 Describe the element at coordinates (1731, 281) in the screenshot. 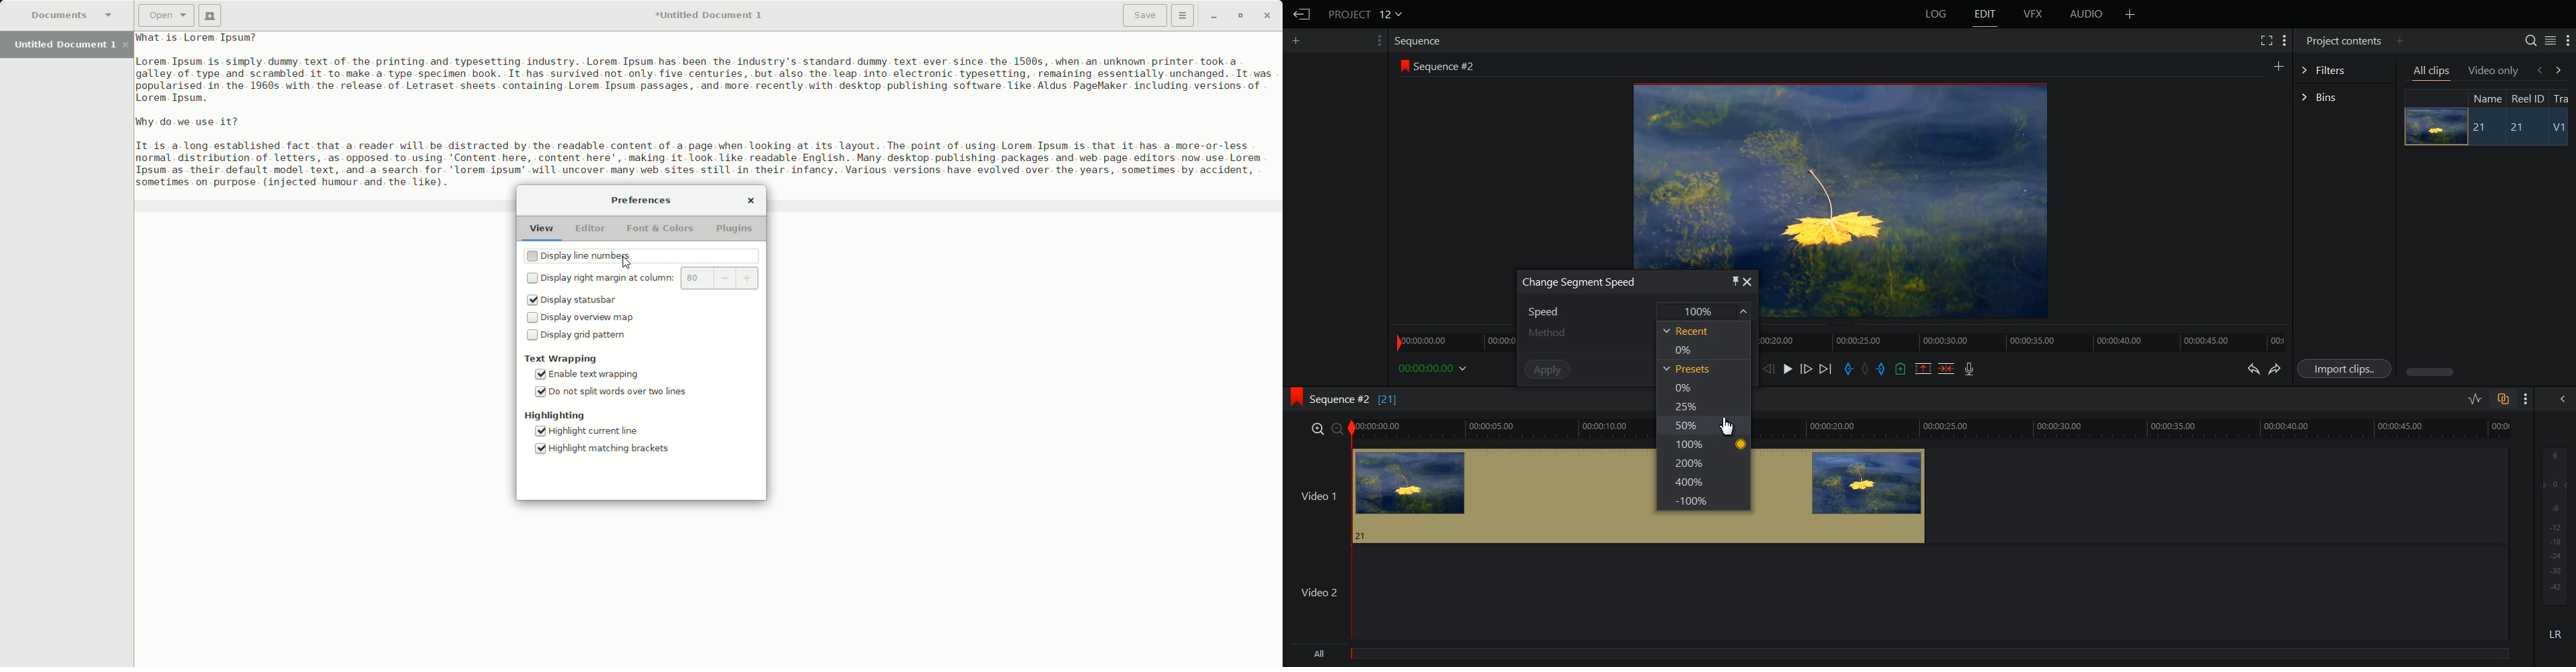

I see `pin` at that location.